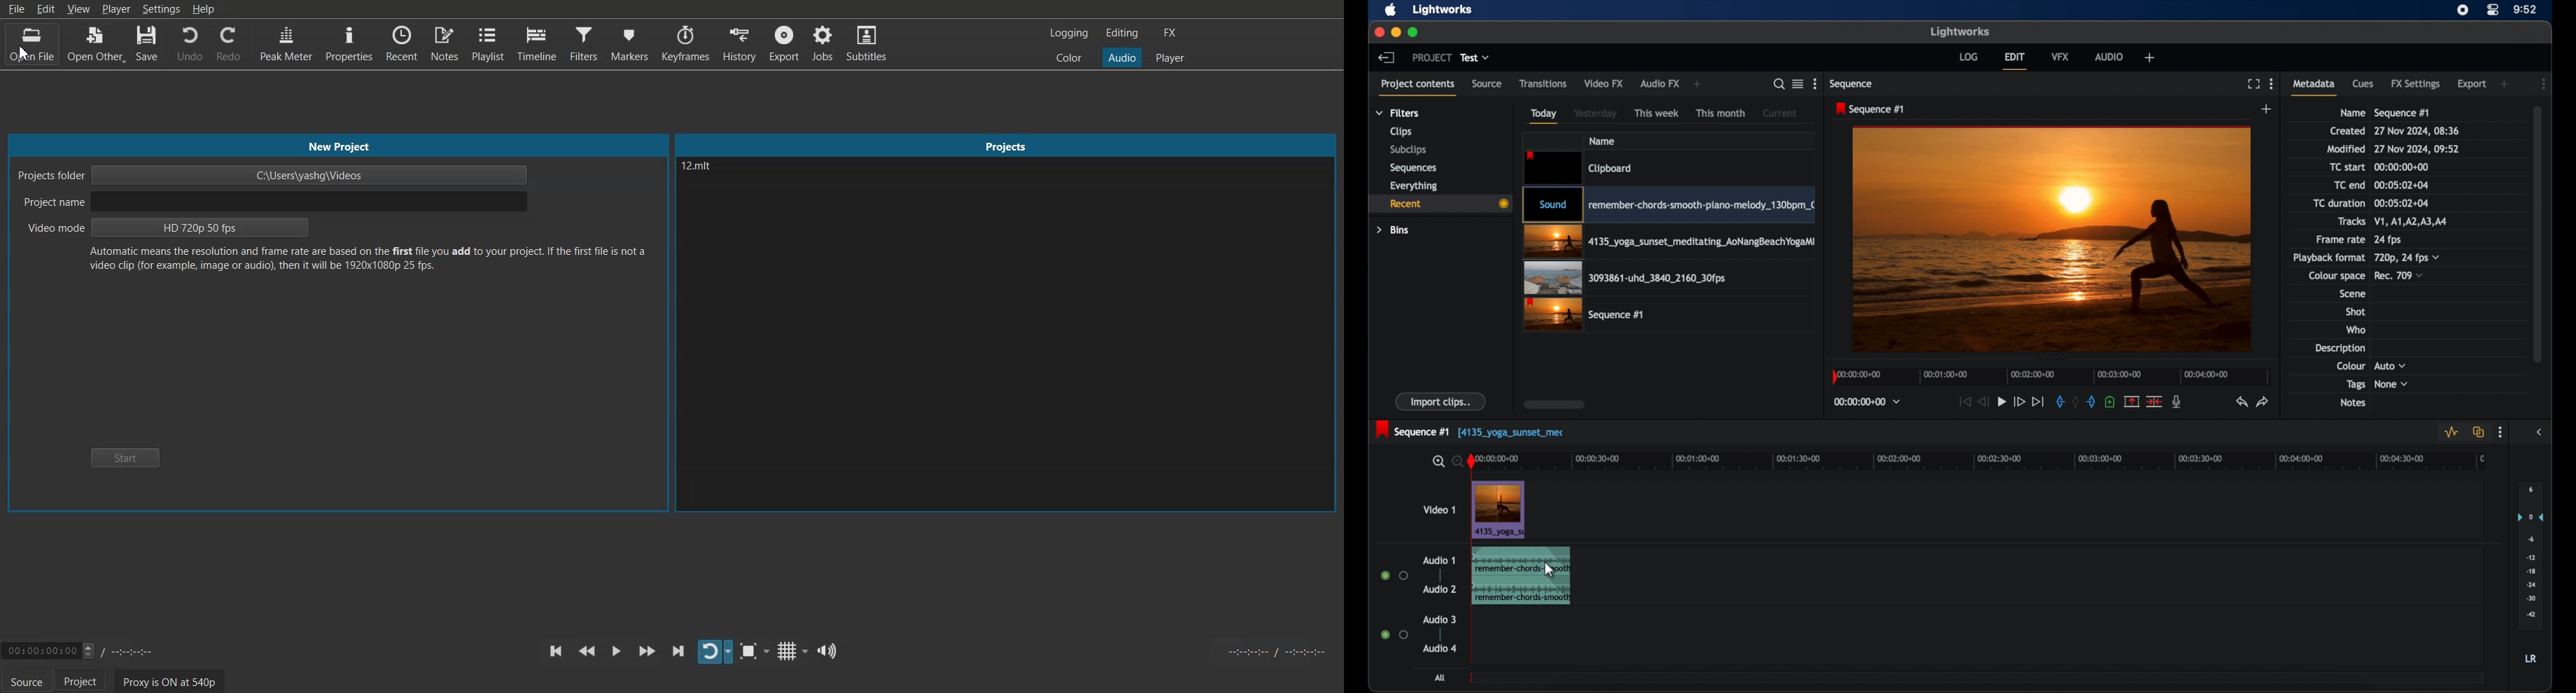  I want to click on Open File, so click(26, 44).